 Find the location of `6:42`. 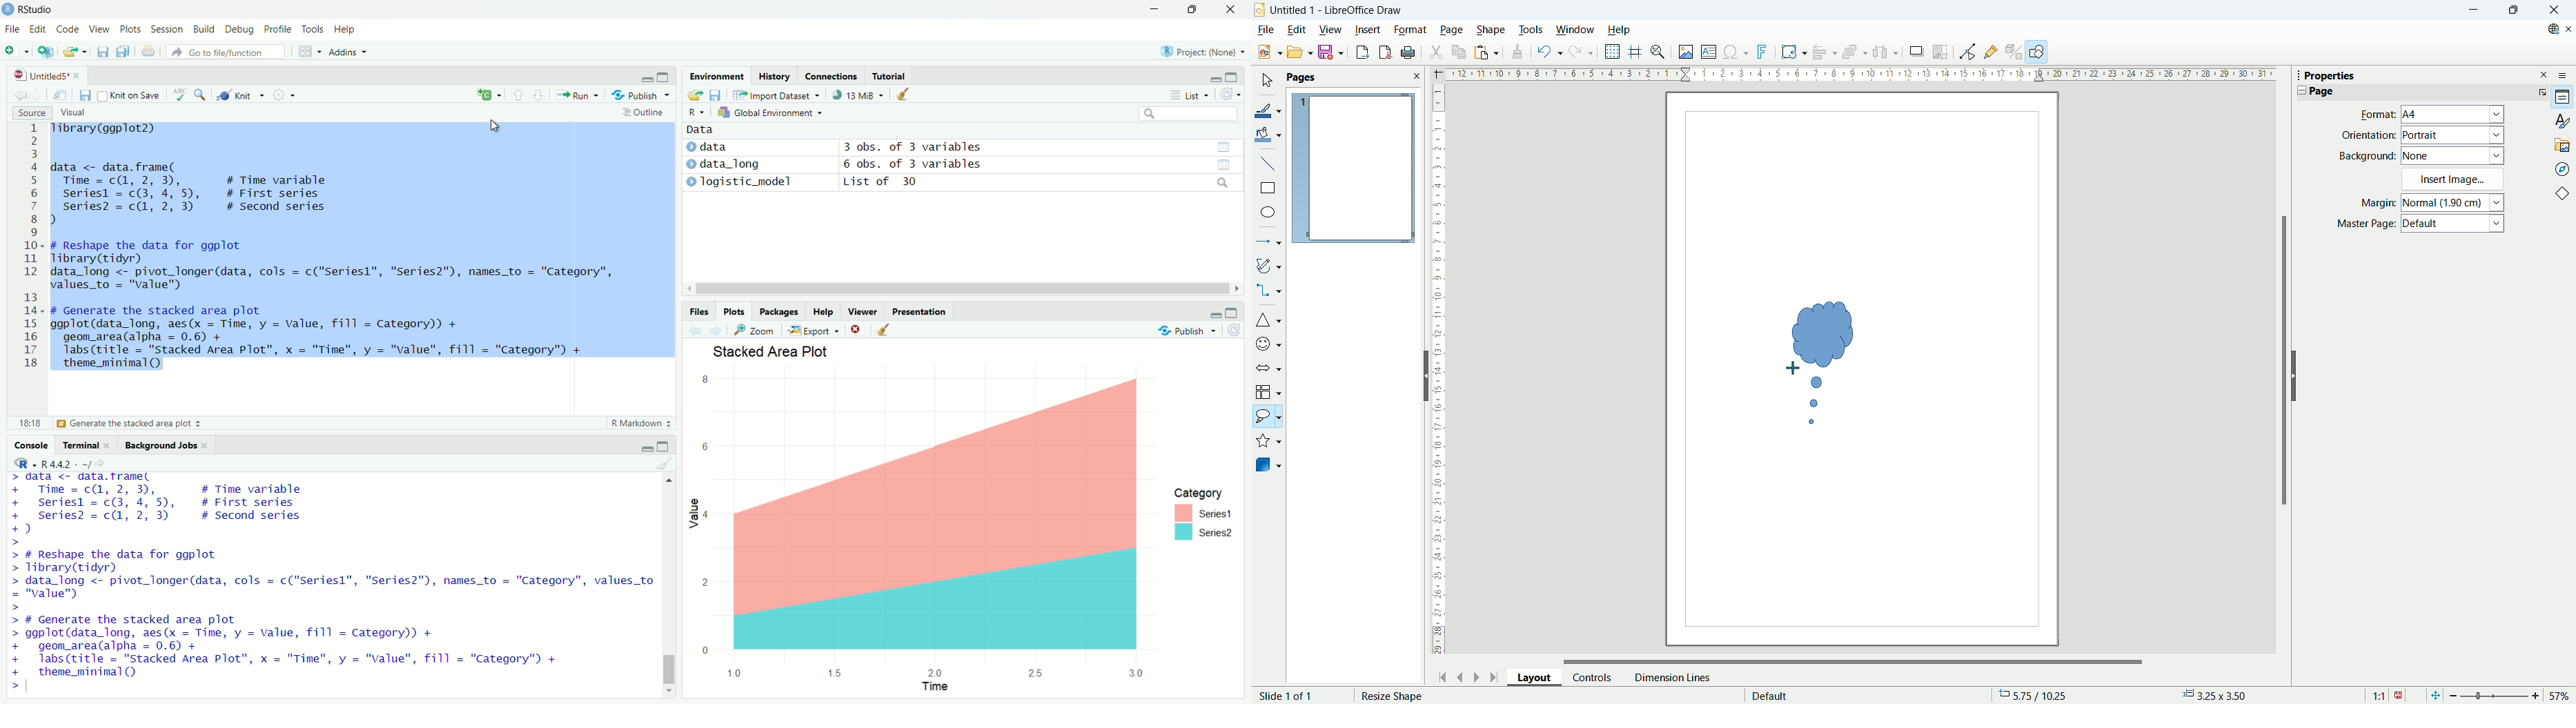

6:42 is located at coordinates (29, 422).